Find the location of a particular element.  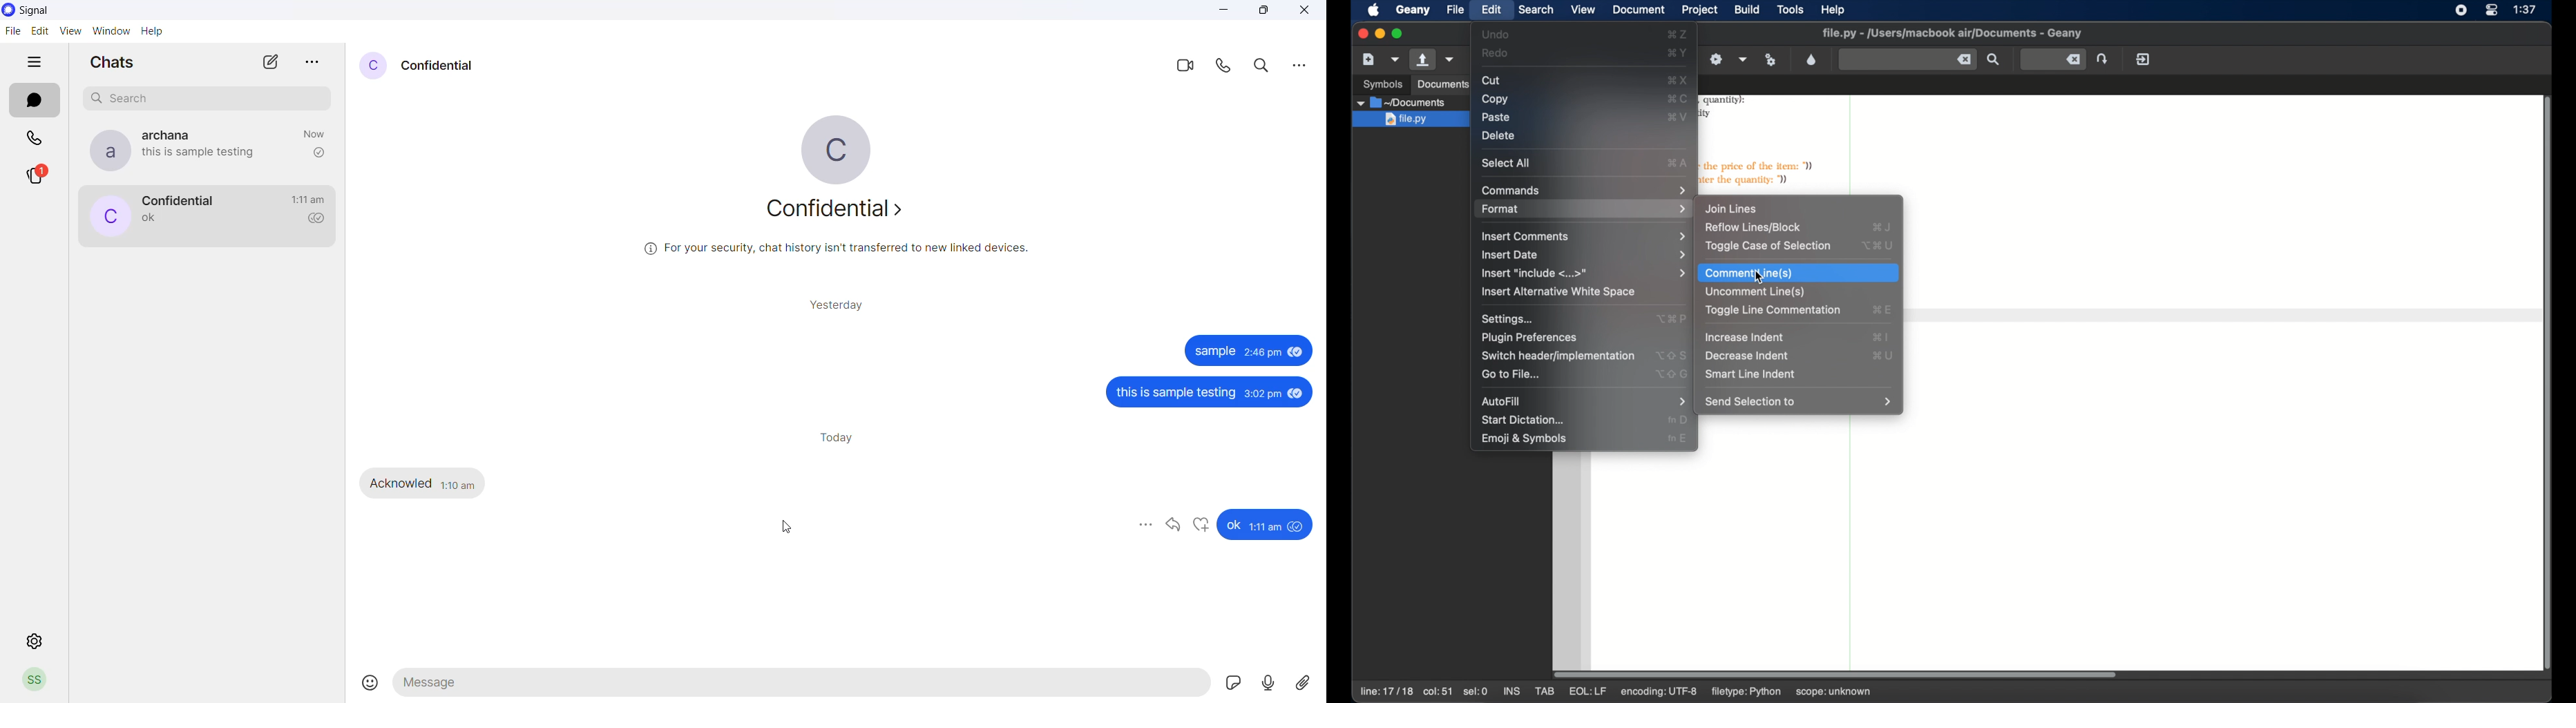

voice note is located at coordinates (1271, 683).